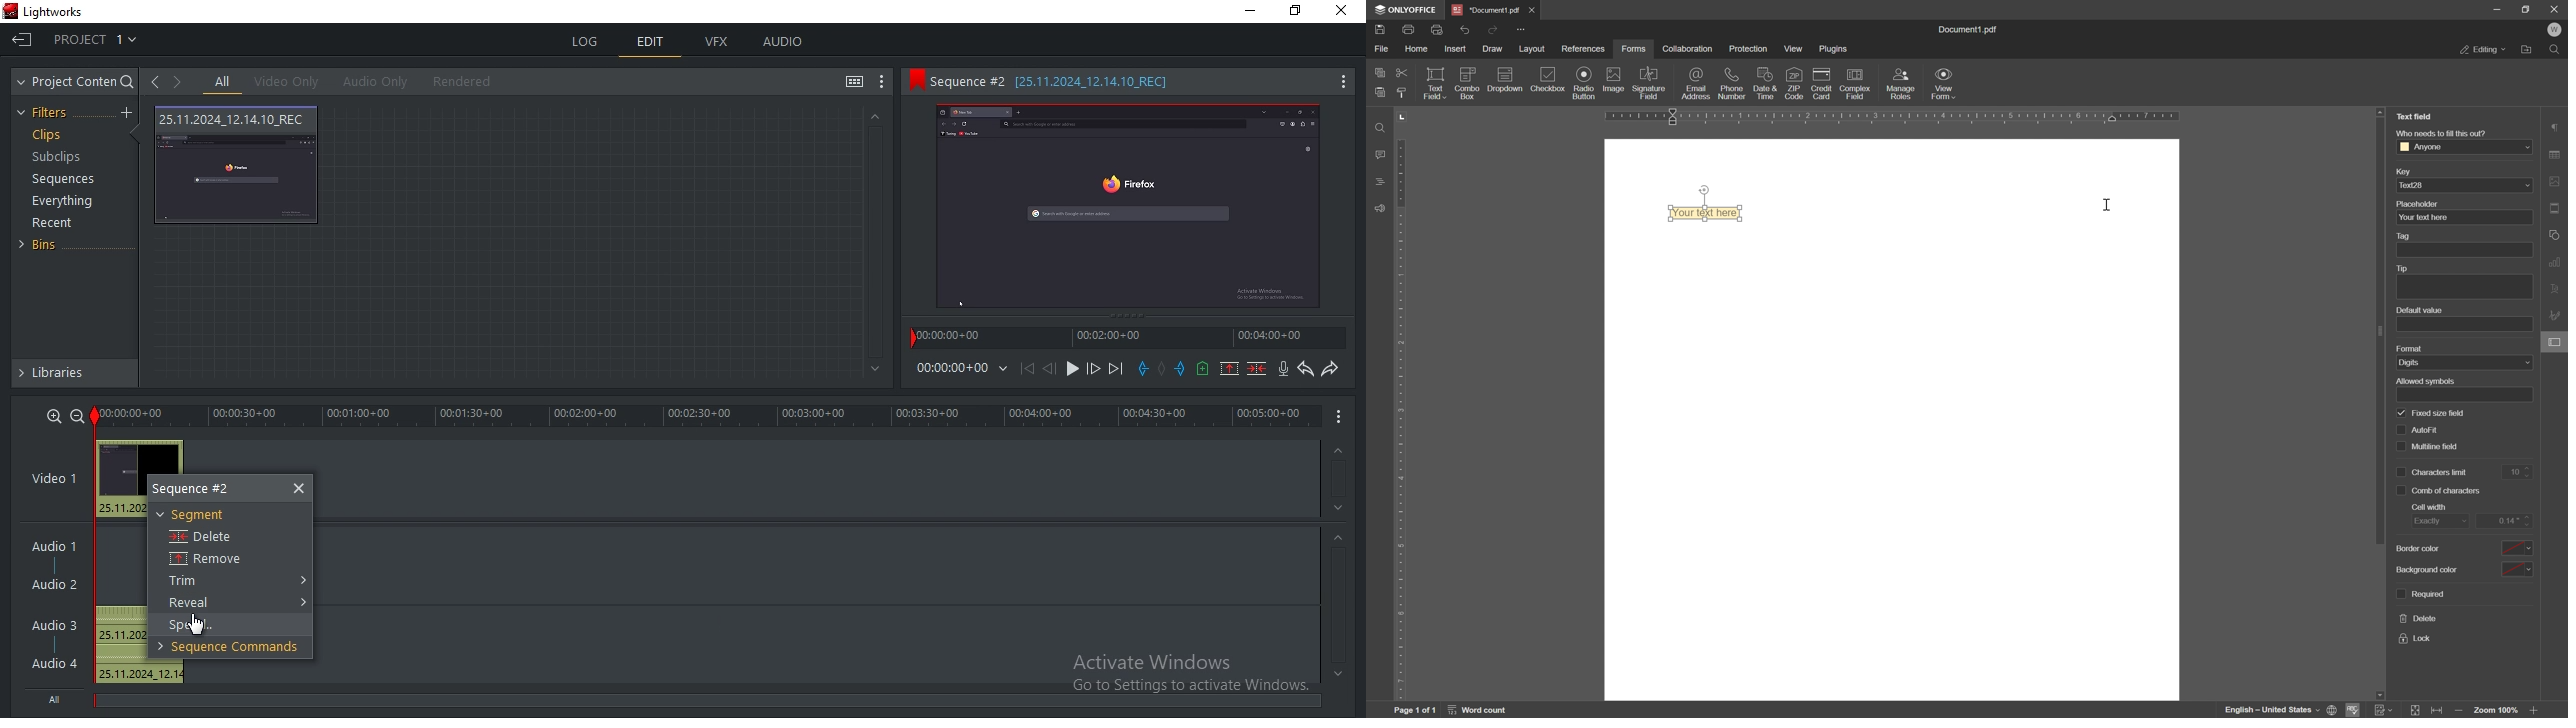 This screenshot has height=728, width=2576. What do you see at coordinates (1399, 73) in the screenshot?
I see `cut` at bounding box center [1399, 73].